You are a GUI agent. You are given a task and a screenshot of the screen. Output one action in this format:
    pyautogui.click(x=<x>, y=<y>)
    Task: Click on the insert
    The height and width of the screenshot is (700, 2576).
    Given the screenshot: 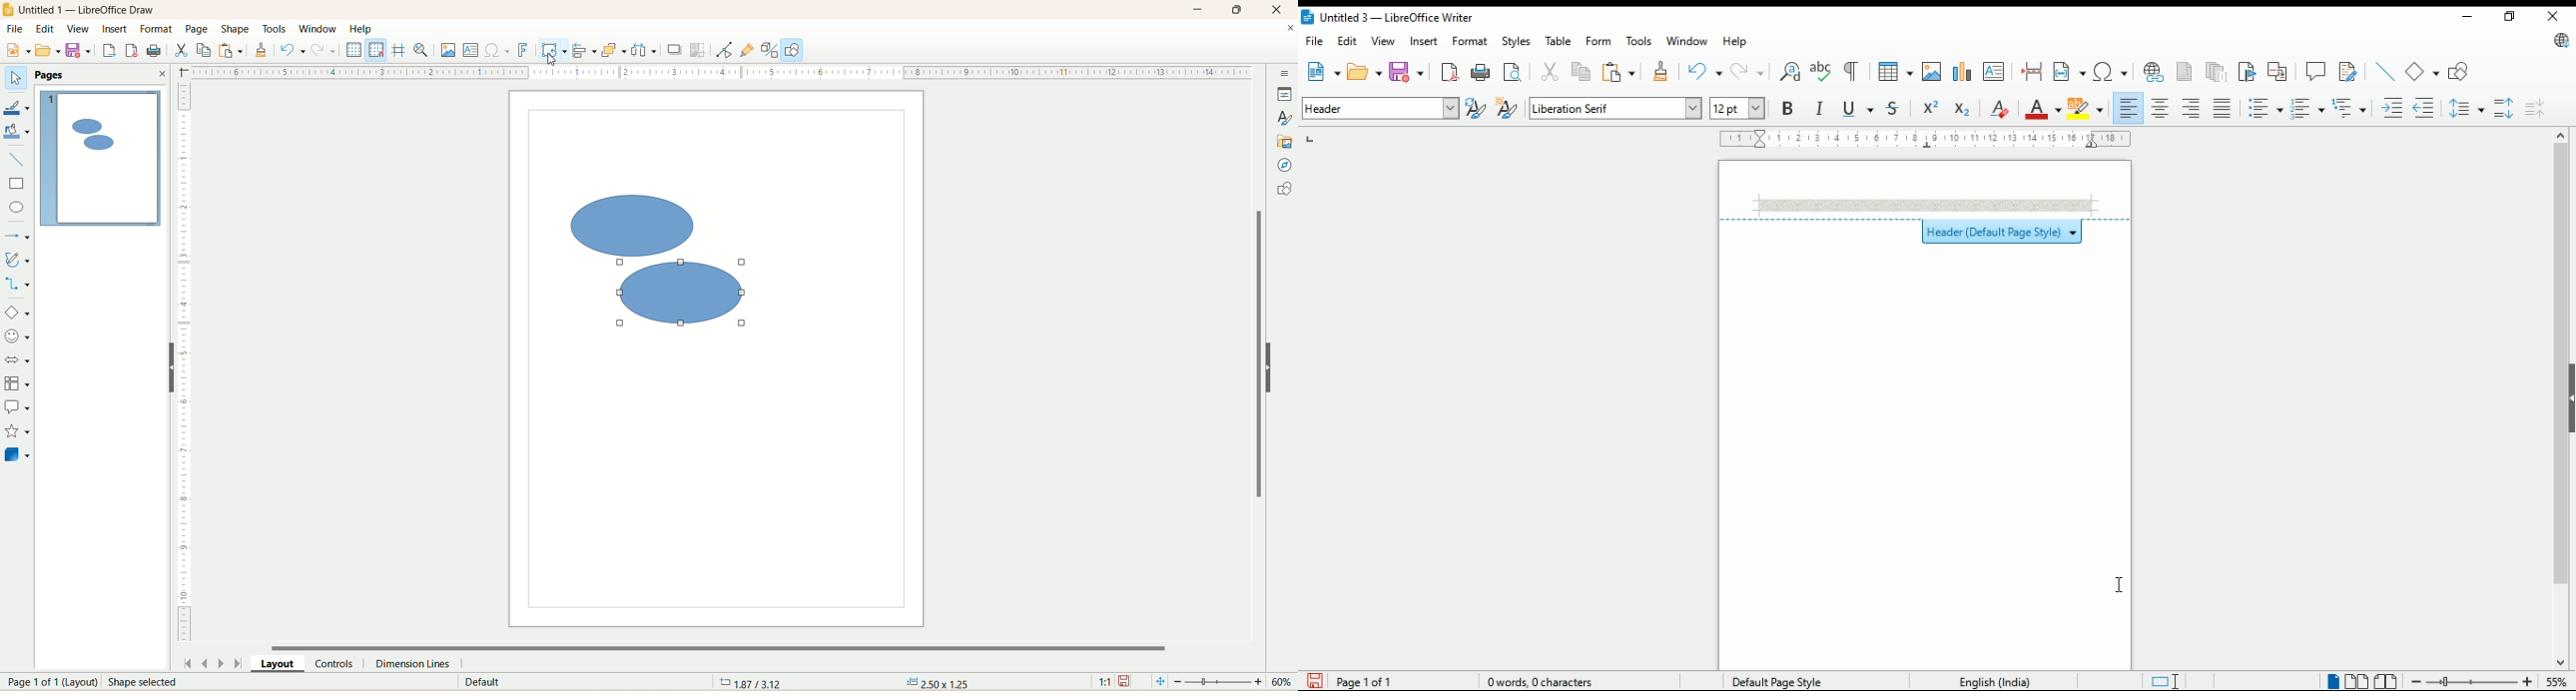 What is the action you would take?
    pyautogui.click(x=112, y=29)
    